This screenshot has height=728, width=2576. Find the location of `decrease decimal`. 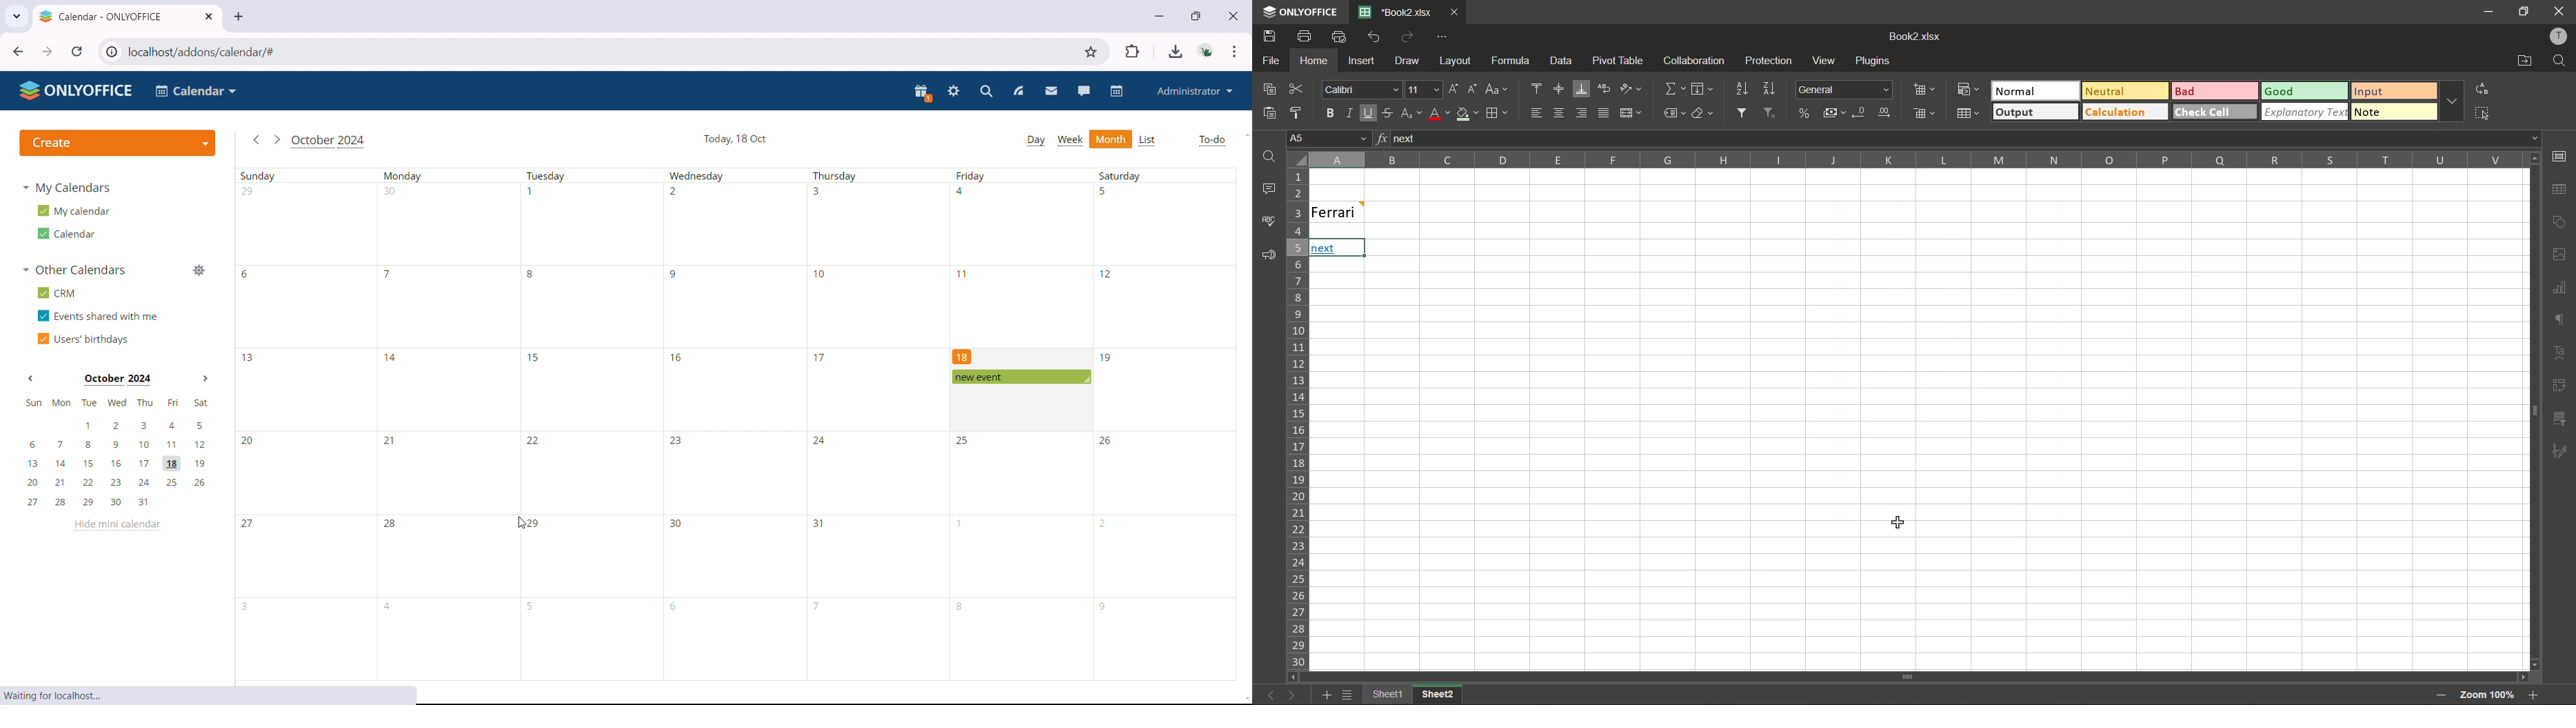

decrease decimal is located at coordinates (1860, 113).